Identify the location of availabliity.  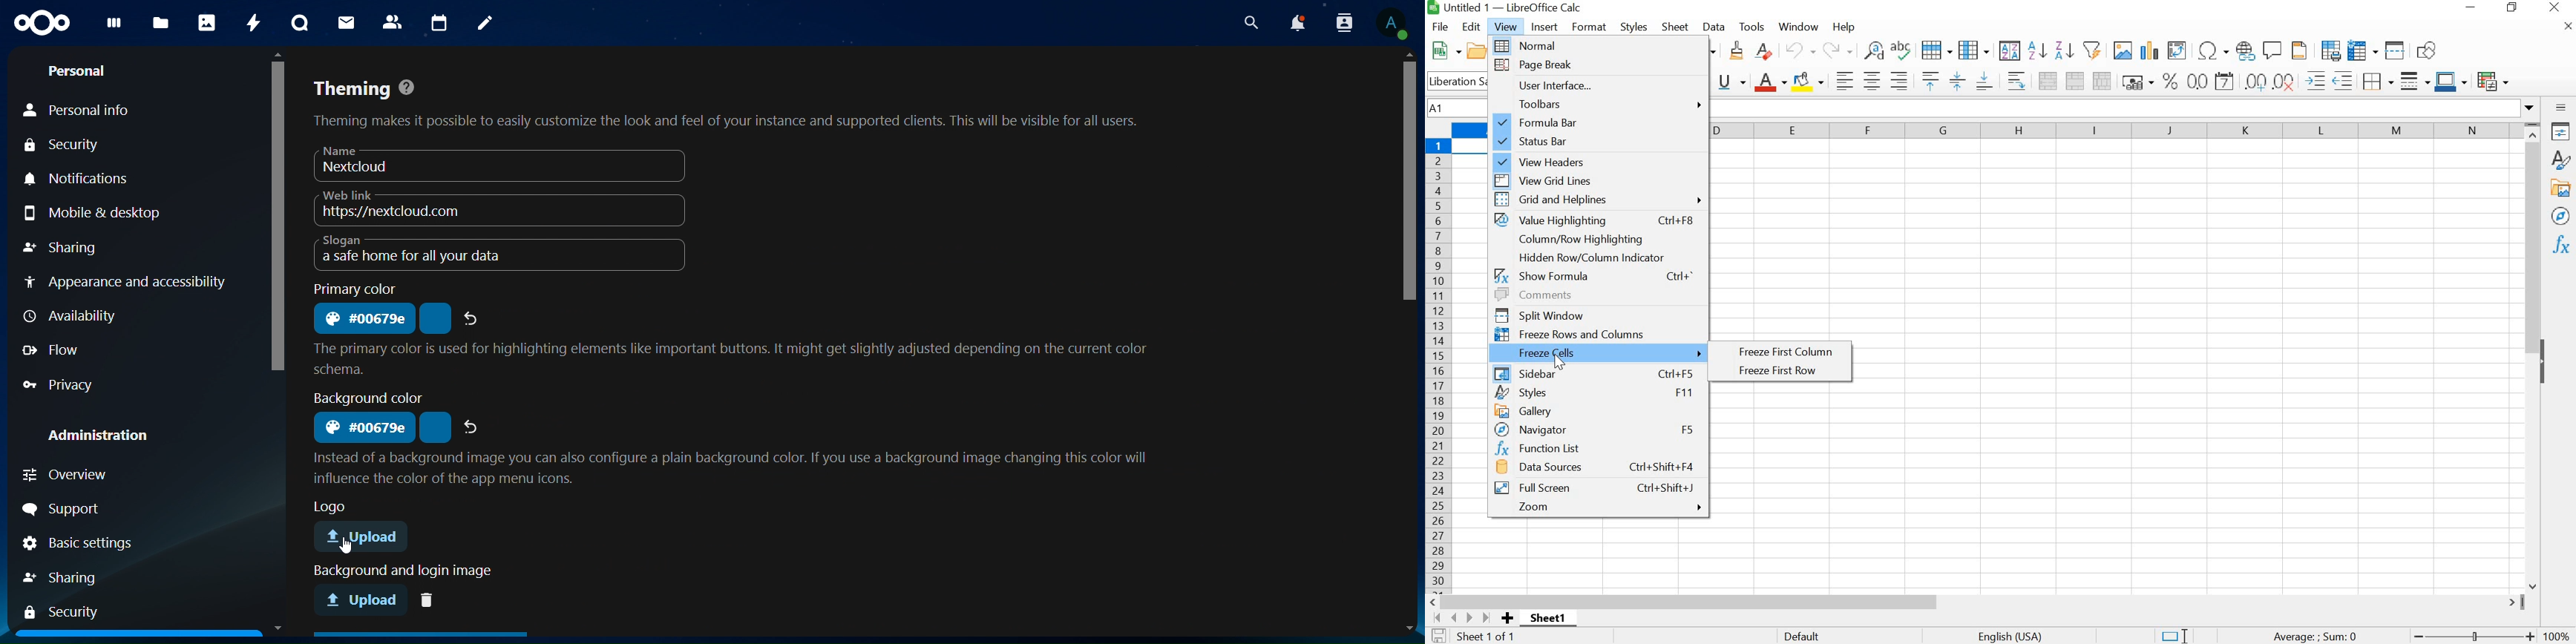
(114, 318).